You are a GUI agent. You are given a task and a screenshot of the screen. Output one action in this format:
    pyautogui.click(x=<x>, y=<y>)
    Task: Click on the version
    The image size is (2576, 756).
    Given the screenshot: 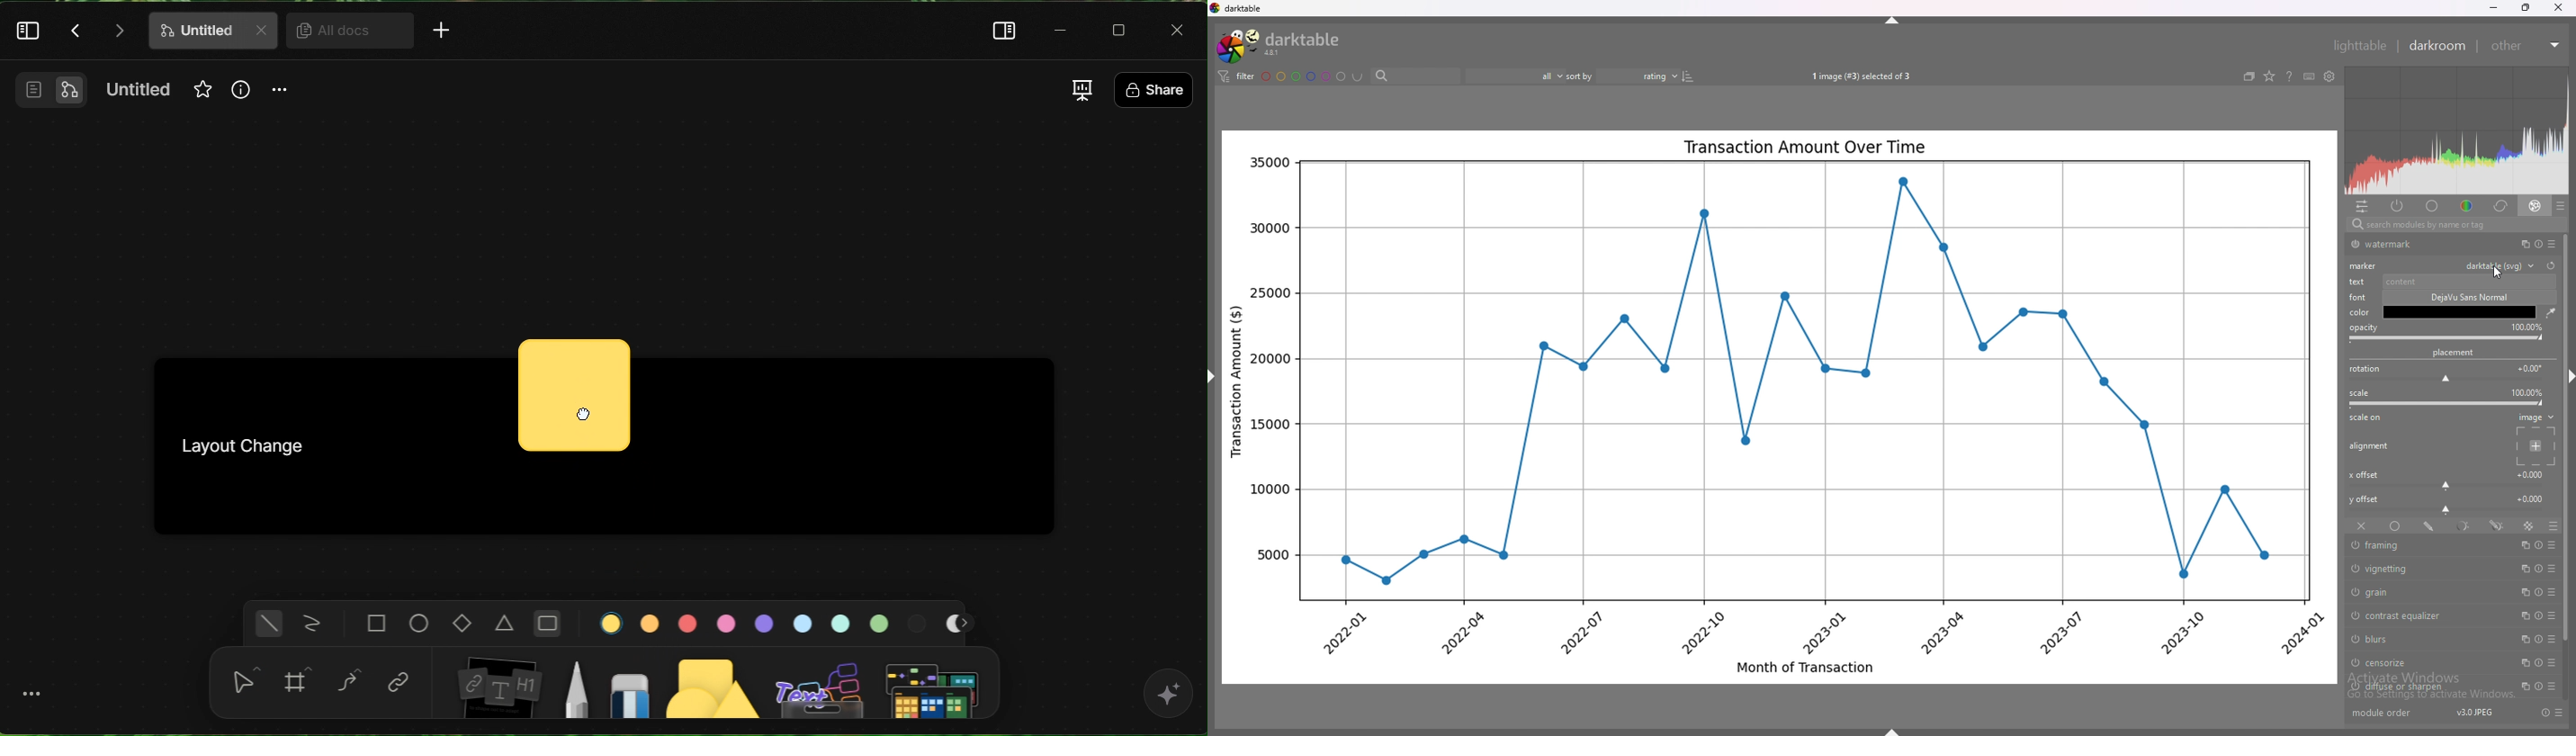 What is the action you would take?
    pyautogui.click(x=2473, y=713)
    